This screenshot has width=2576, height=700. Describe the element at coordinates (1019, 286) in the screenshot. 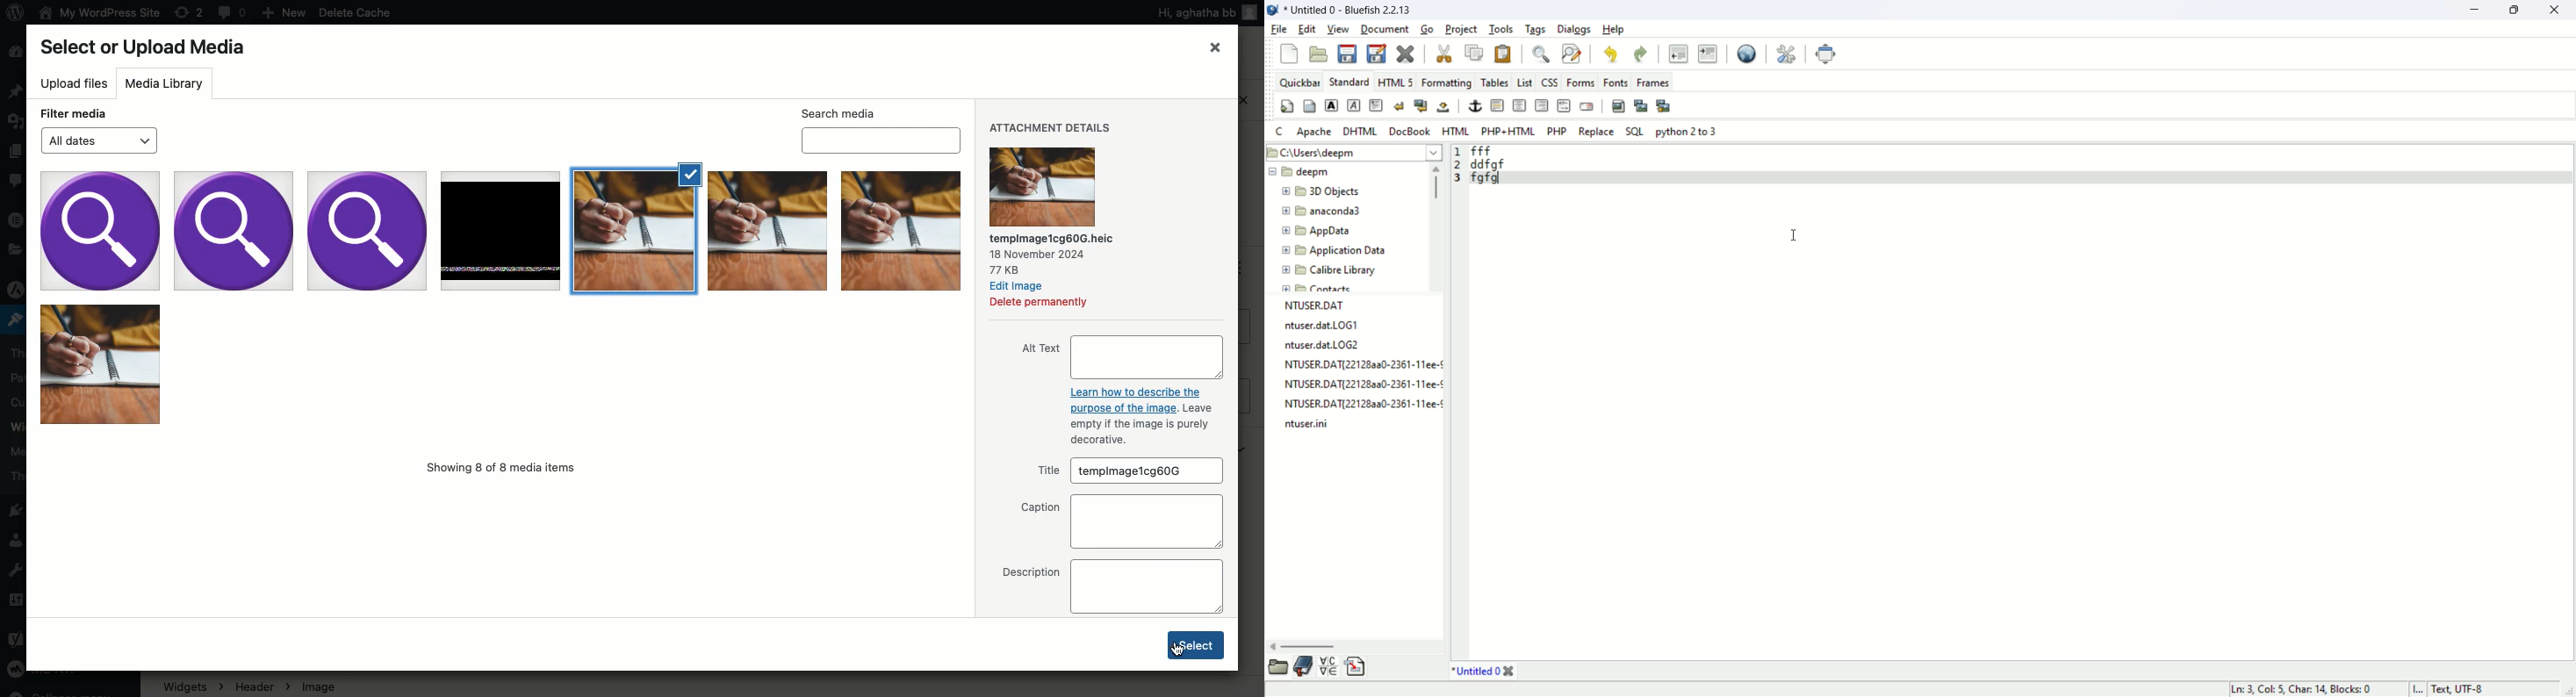

I see `Edit image` at that location.